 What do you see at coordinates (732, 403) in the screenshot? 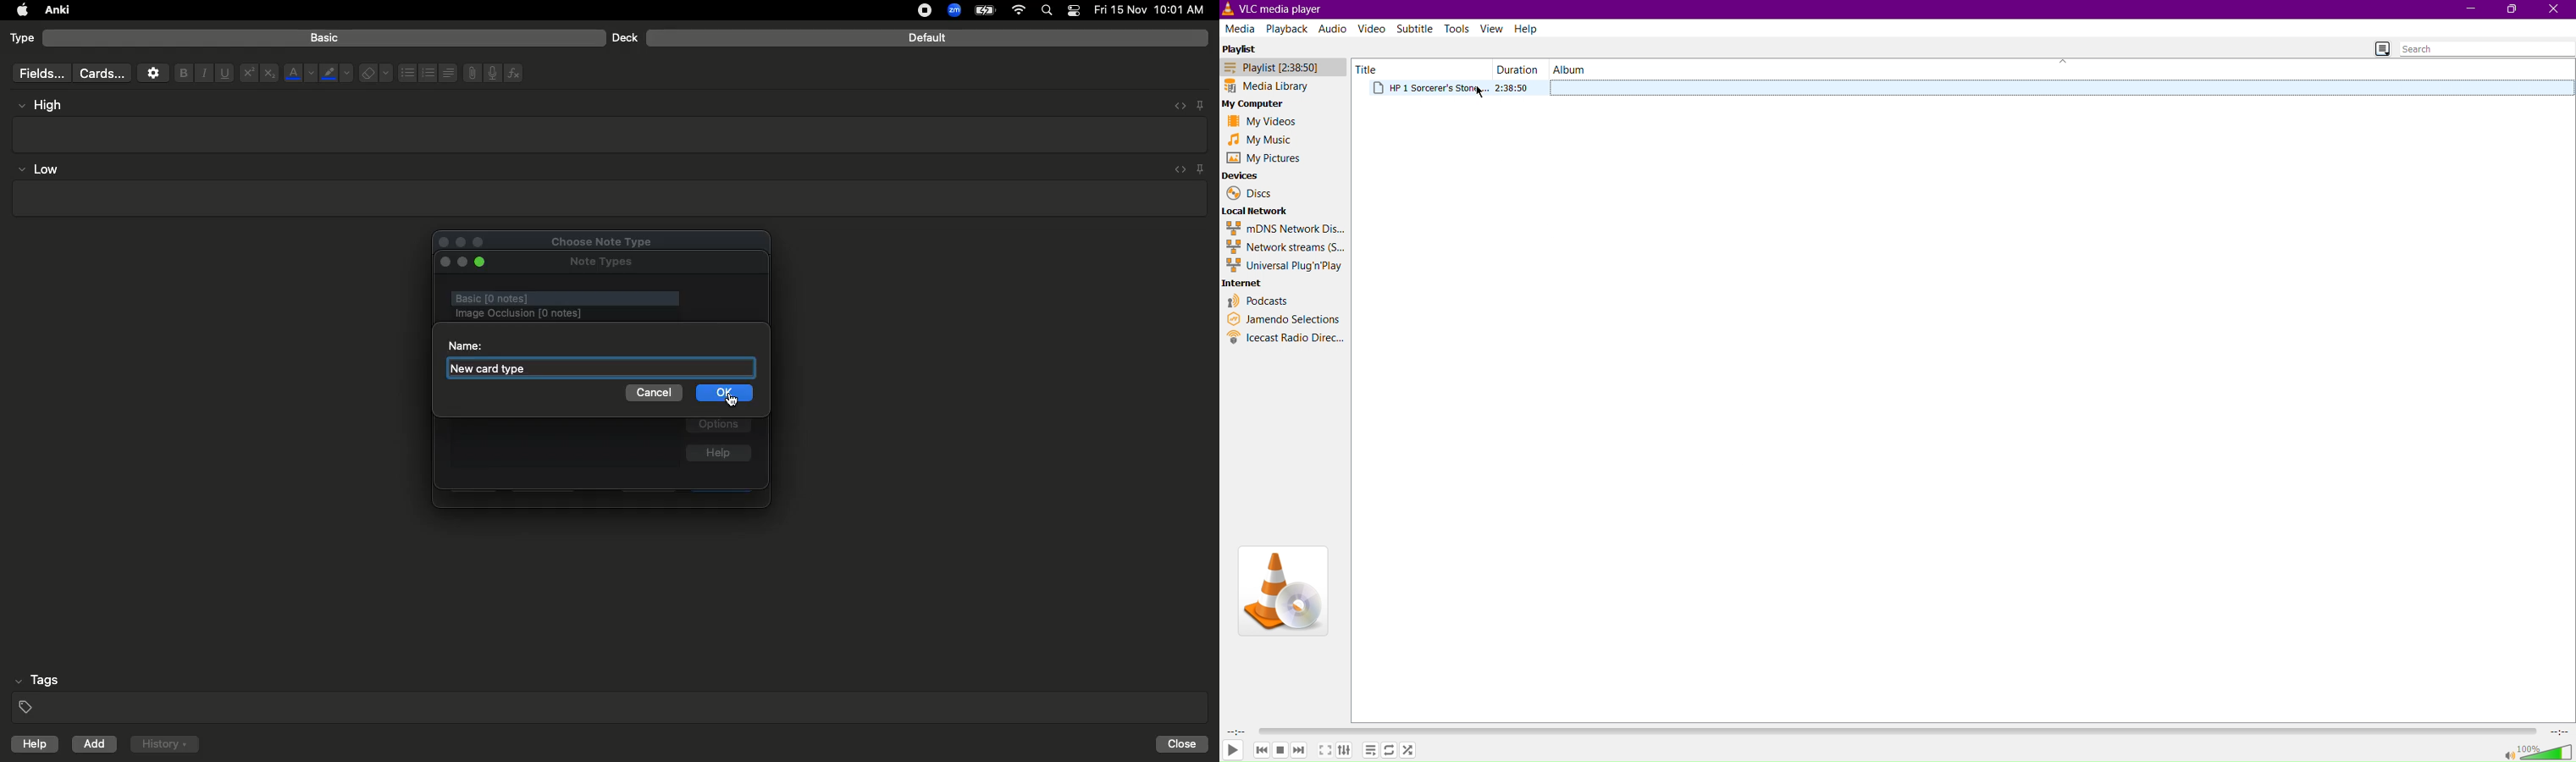
I see `cursor` at bounding box center [732, 403].